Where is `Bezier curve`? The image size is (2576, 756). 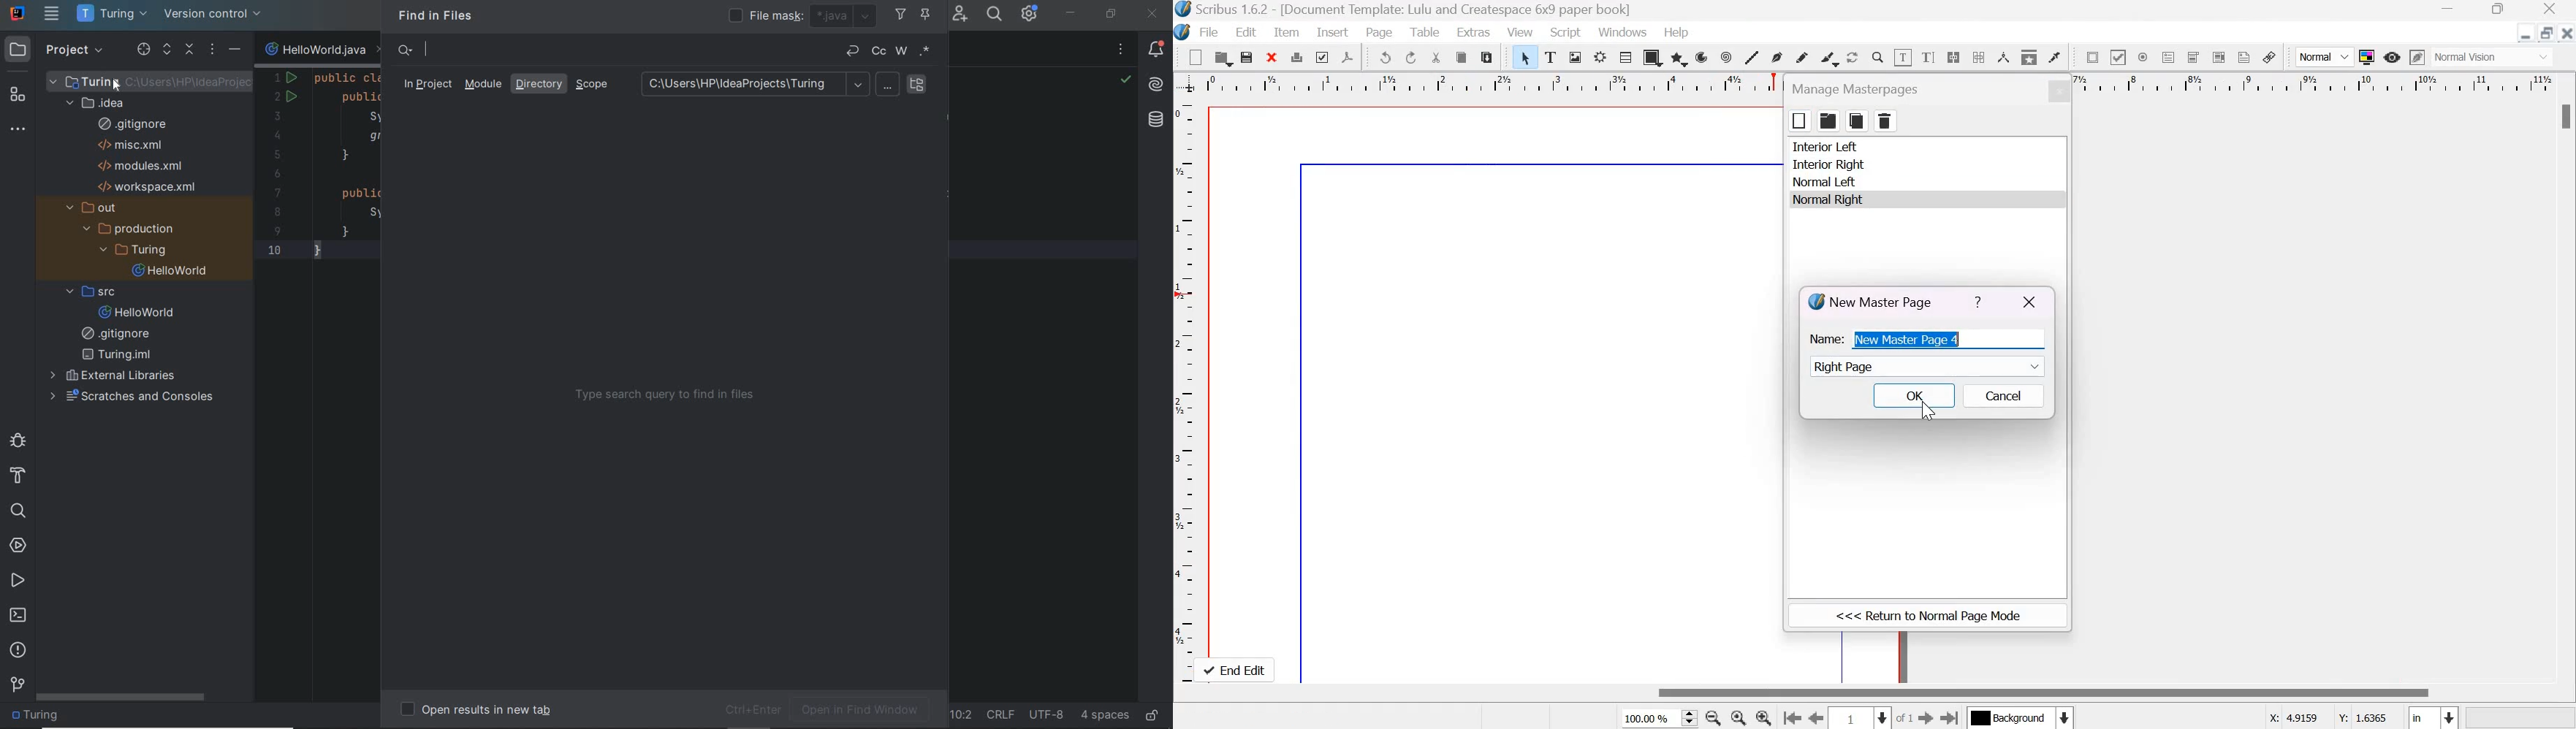 Bezier curve is located at coordinates (1778, 59).